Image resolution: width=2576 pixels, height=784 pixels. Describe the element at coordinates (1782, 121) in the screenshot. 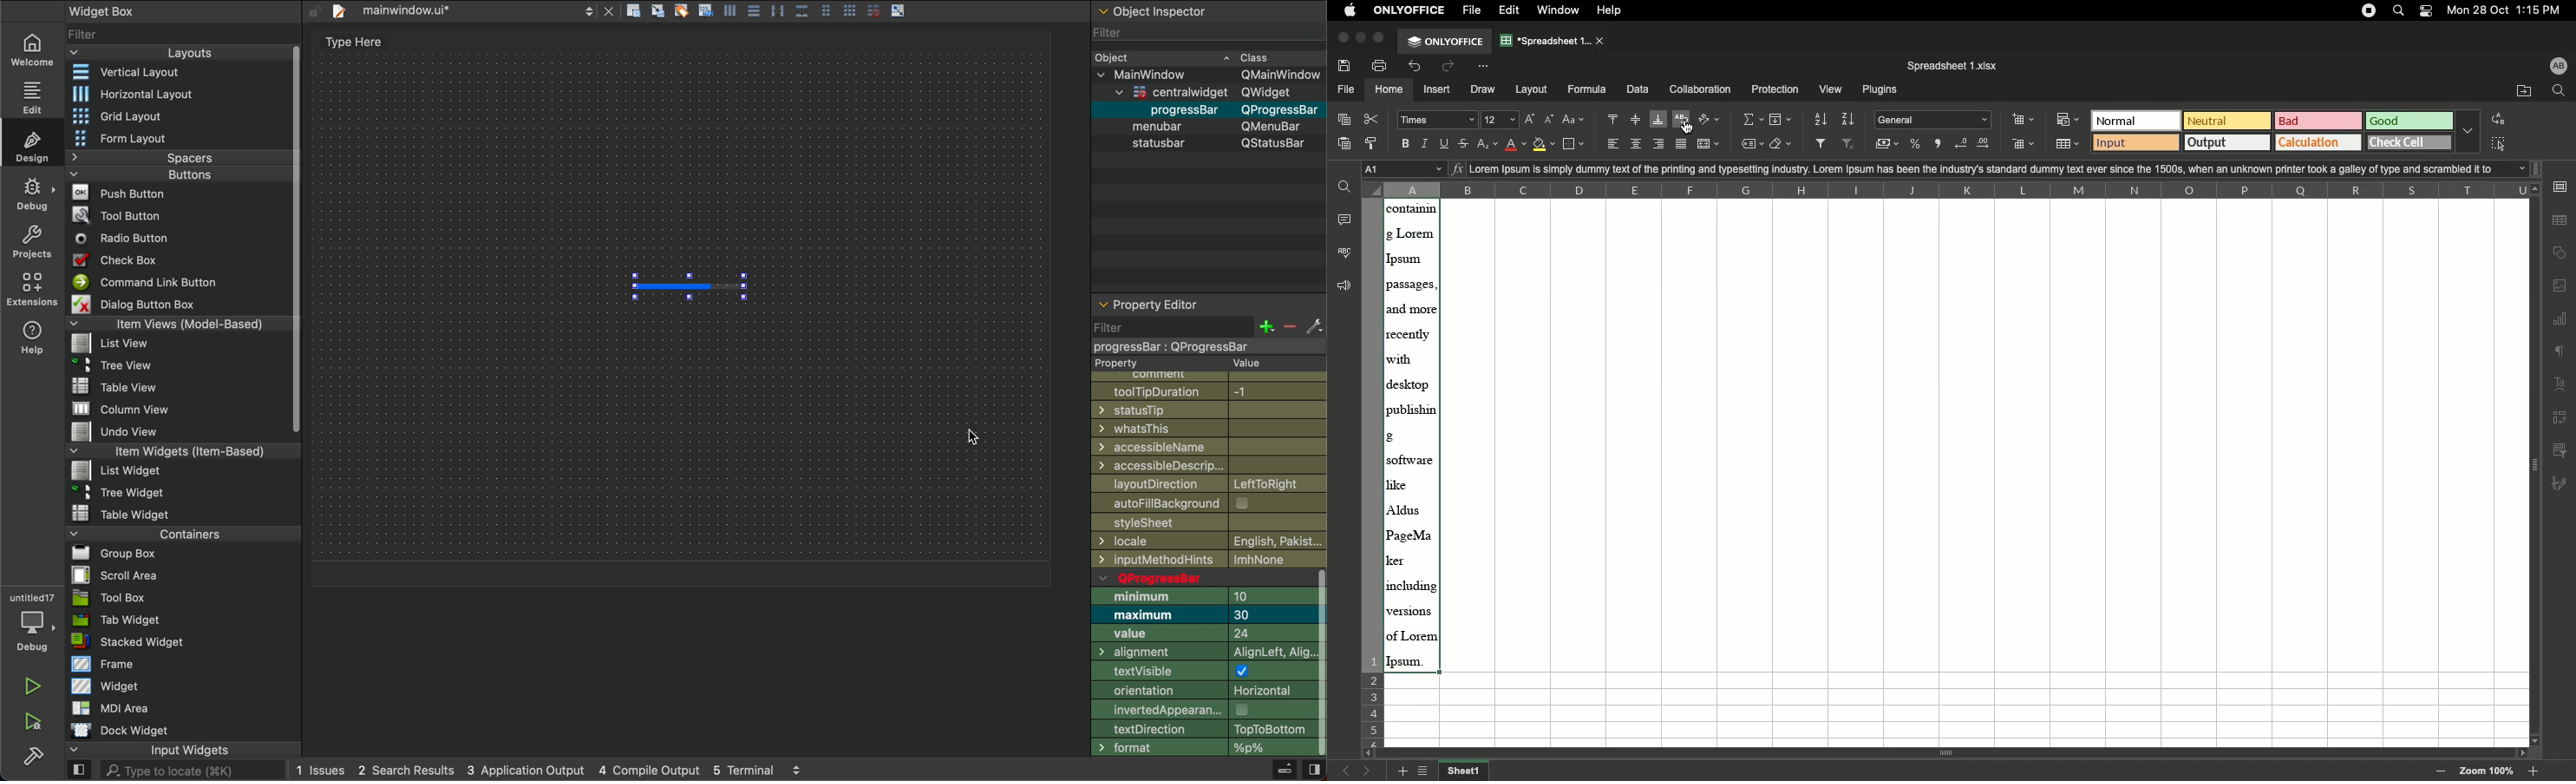

I see `Fill` at that location.